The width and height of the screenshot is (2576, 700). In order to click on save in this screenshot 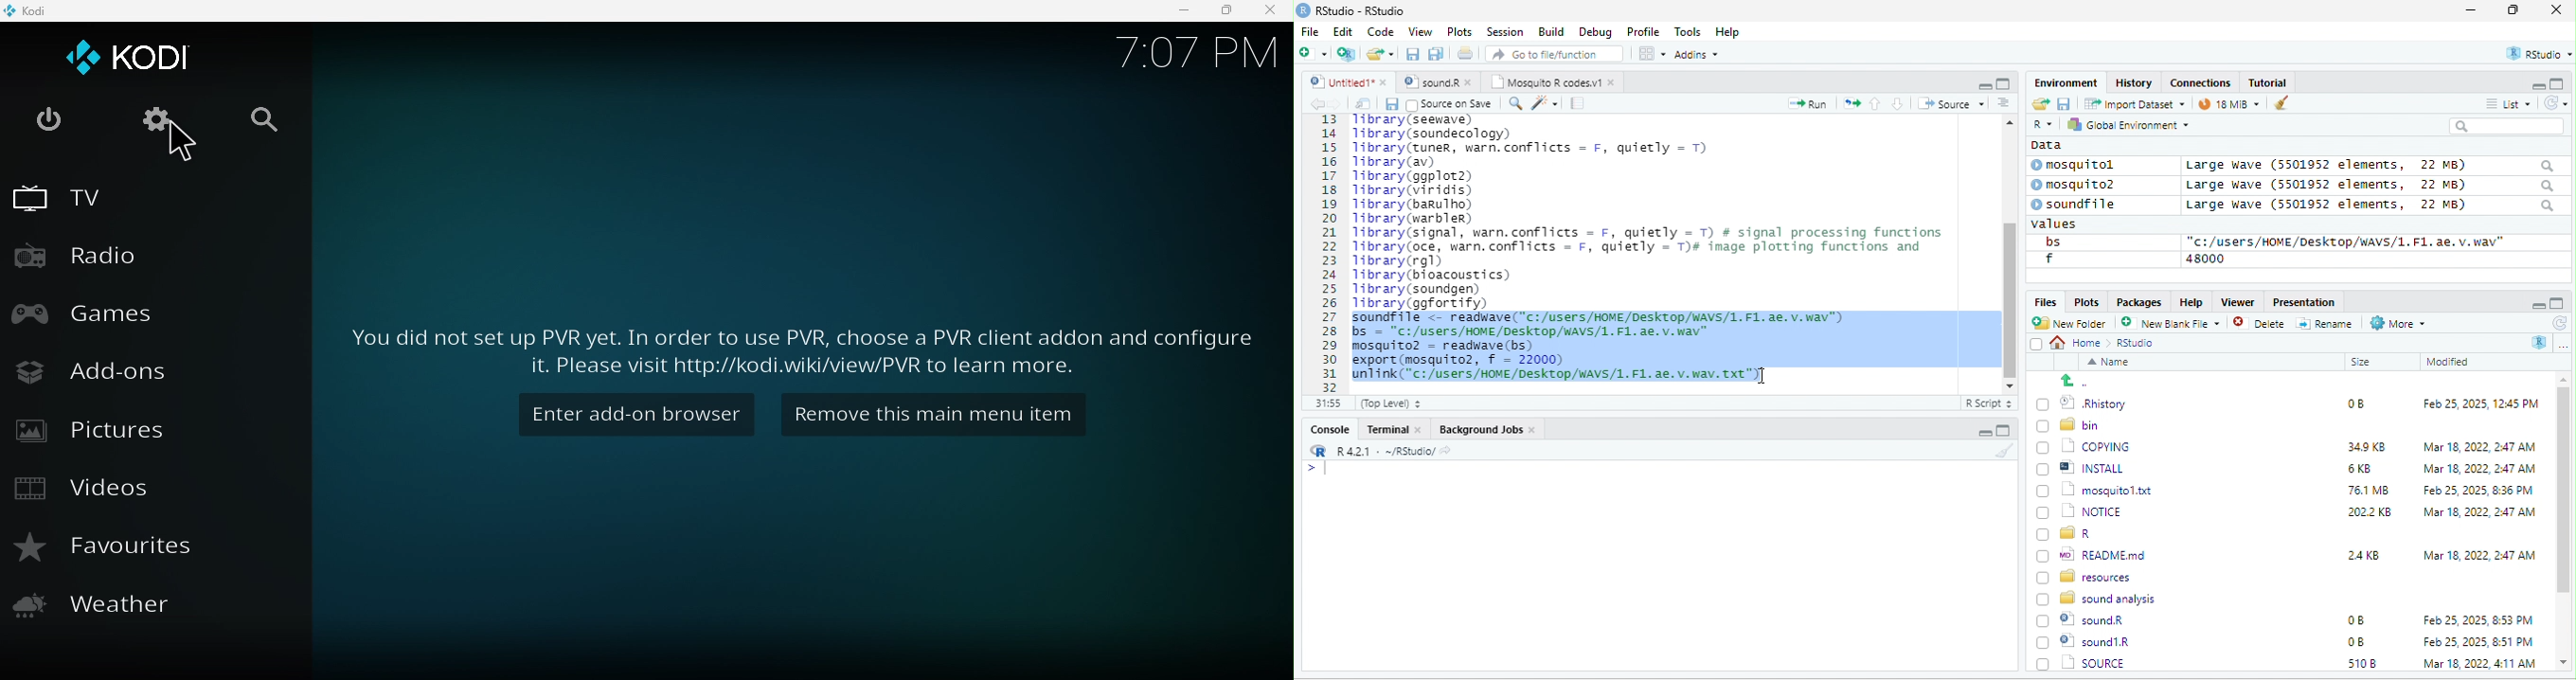, I will do `click(1391, 104)`.